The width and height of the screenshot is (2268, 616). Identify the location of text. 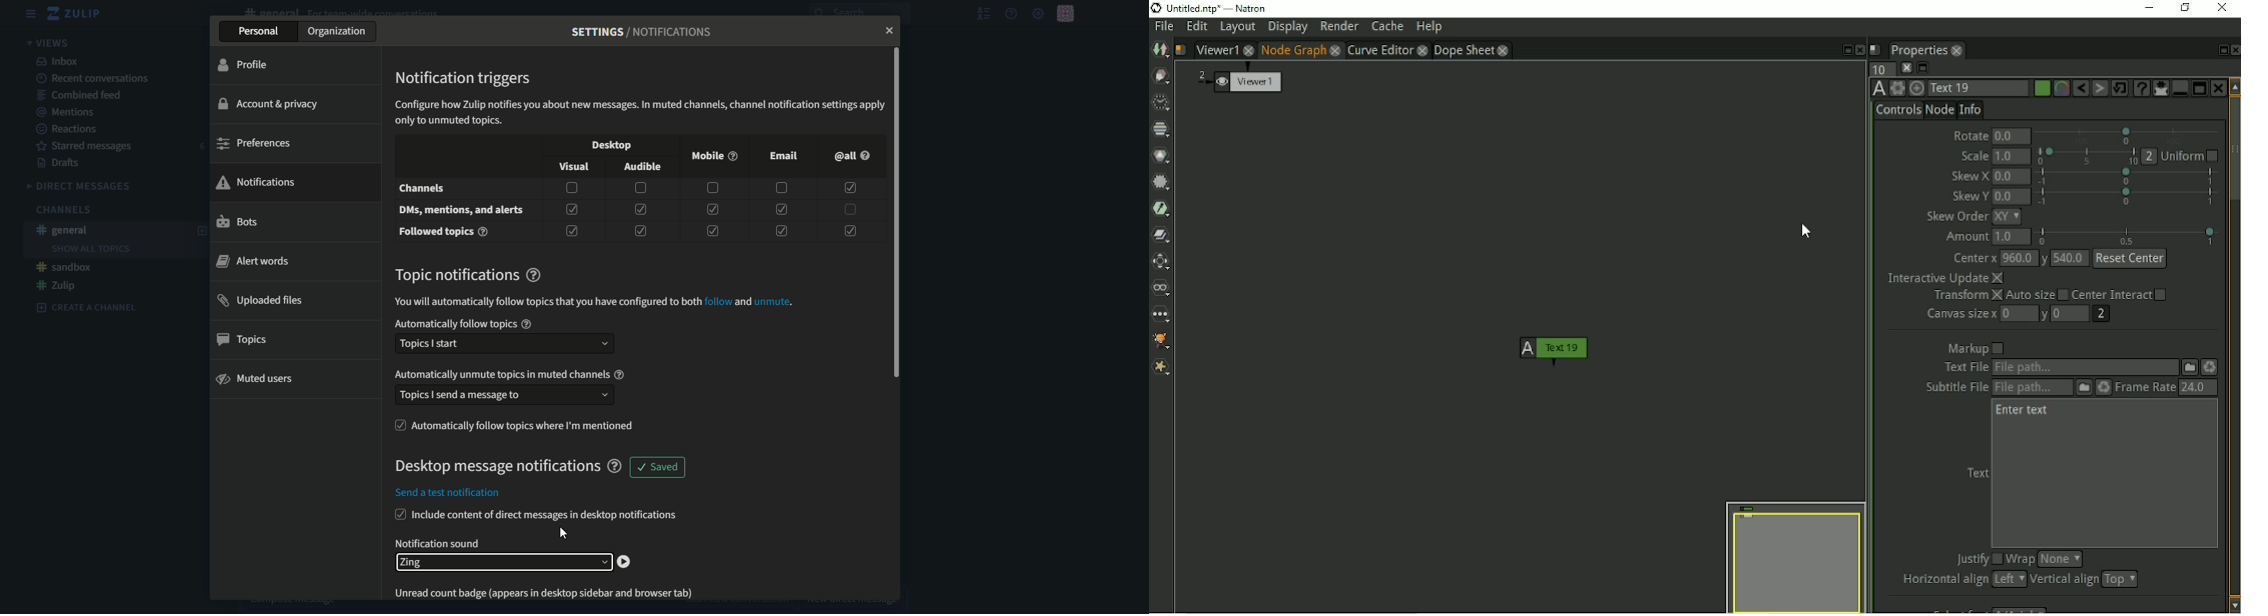
(462, 211).